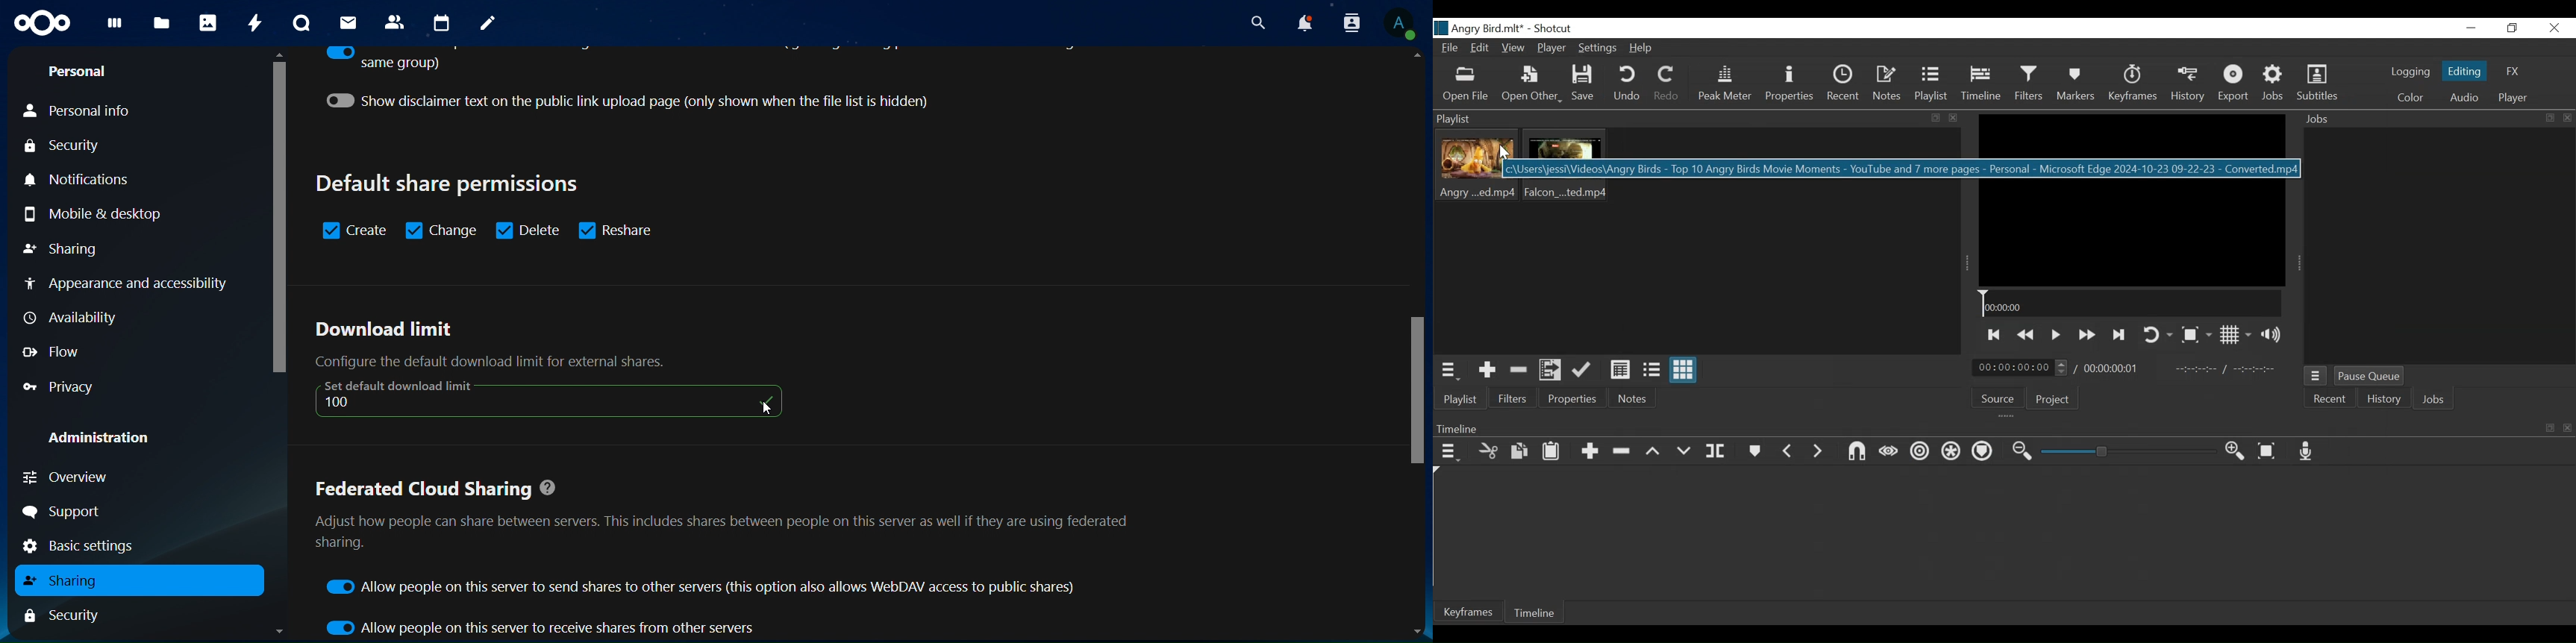 This screenshot has width=2576, height=644. I want to click on Tiemeline, so click(1984, 85).